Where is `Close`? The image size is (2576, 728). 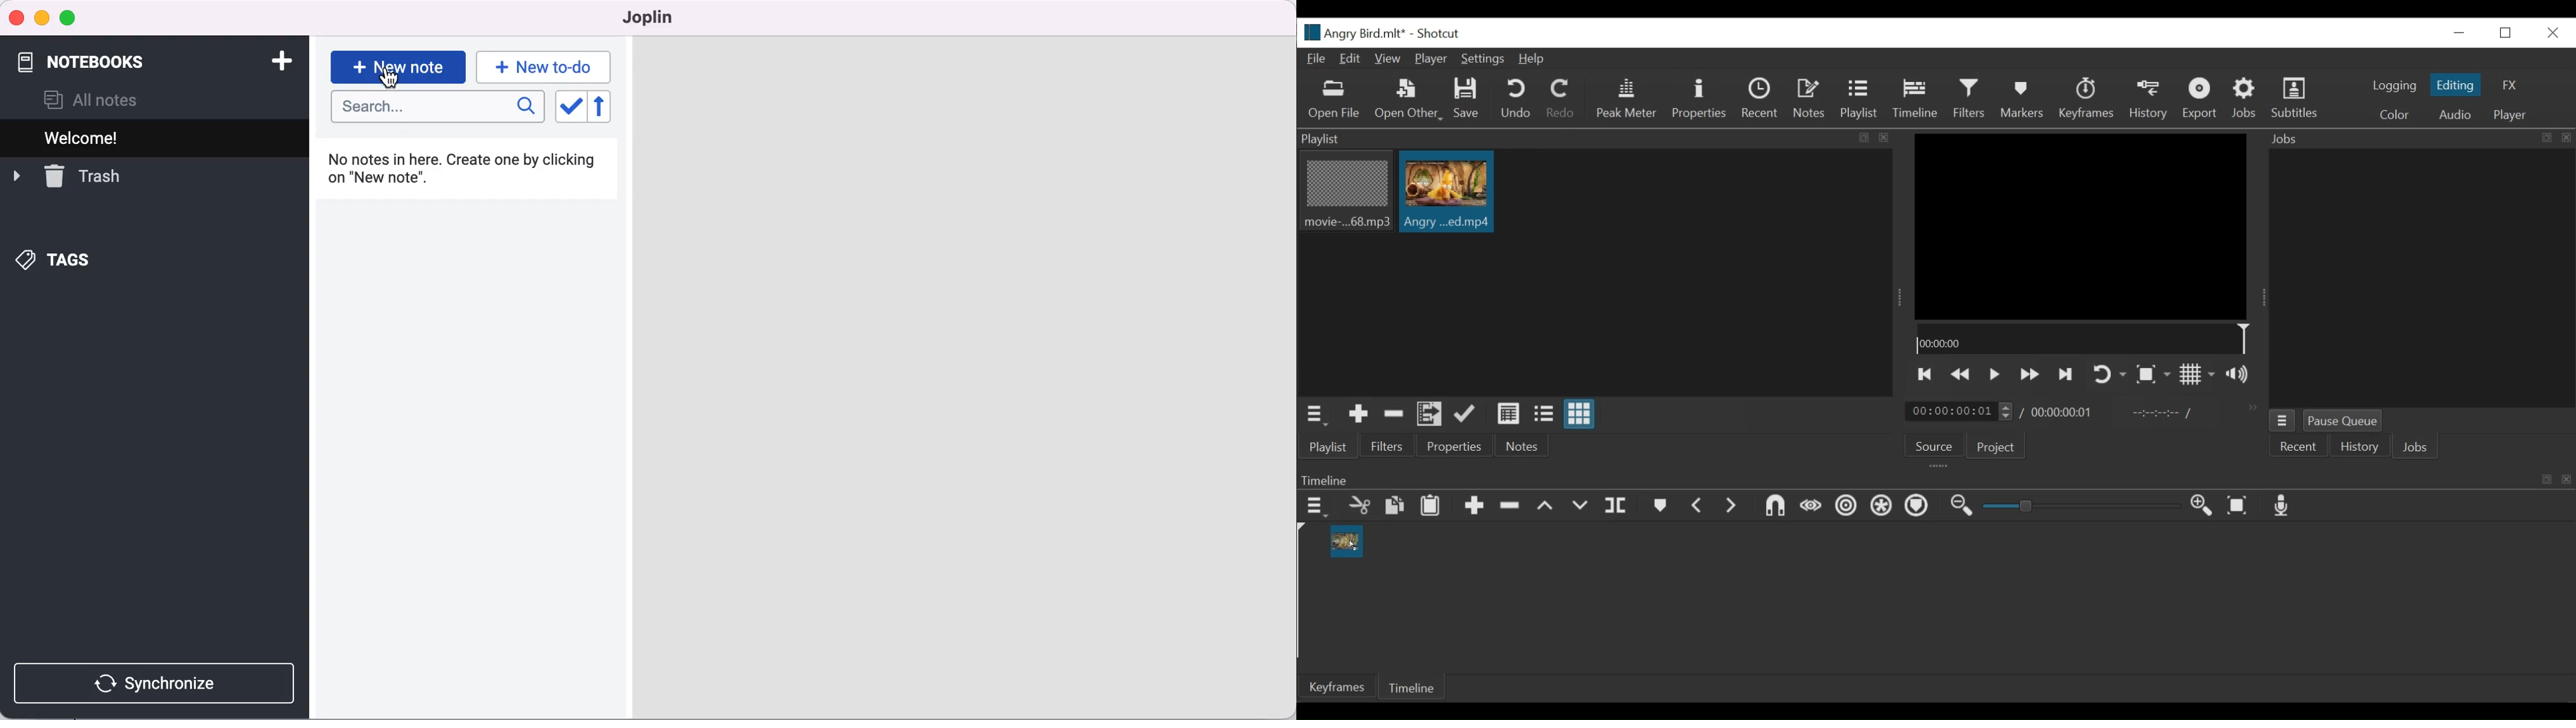 Close is located at coordinates (2549, 32).